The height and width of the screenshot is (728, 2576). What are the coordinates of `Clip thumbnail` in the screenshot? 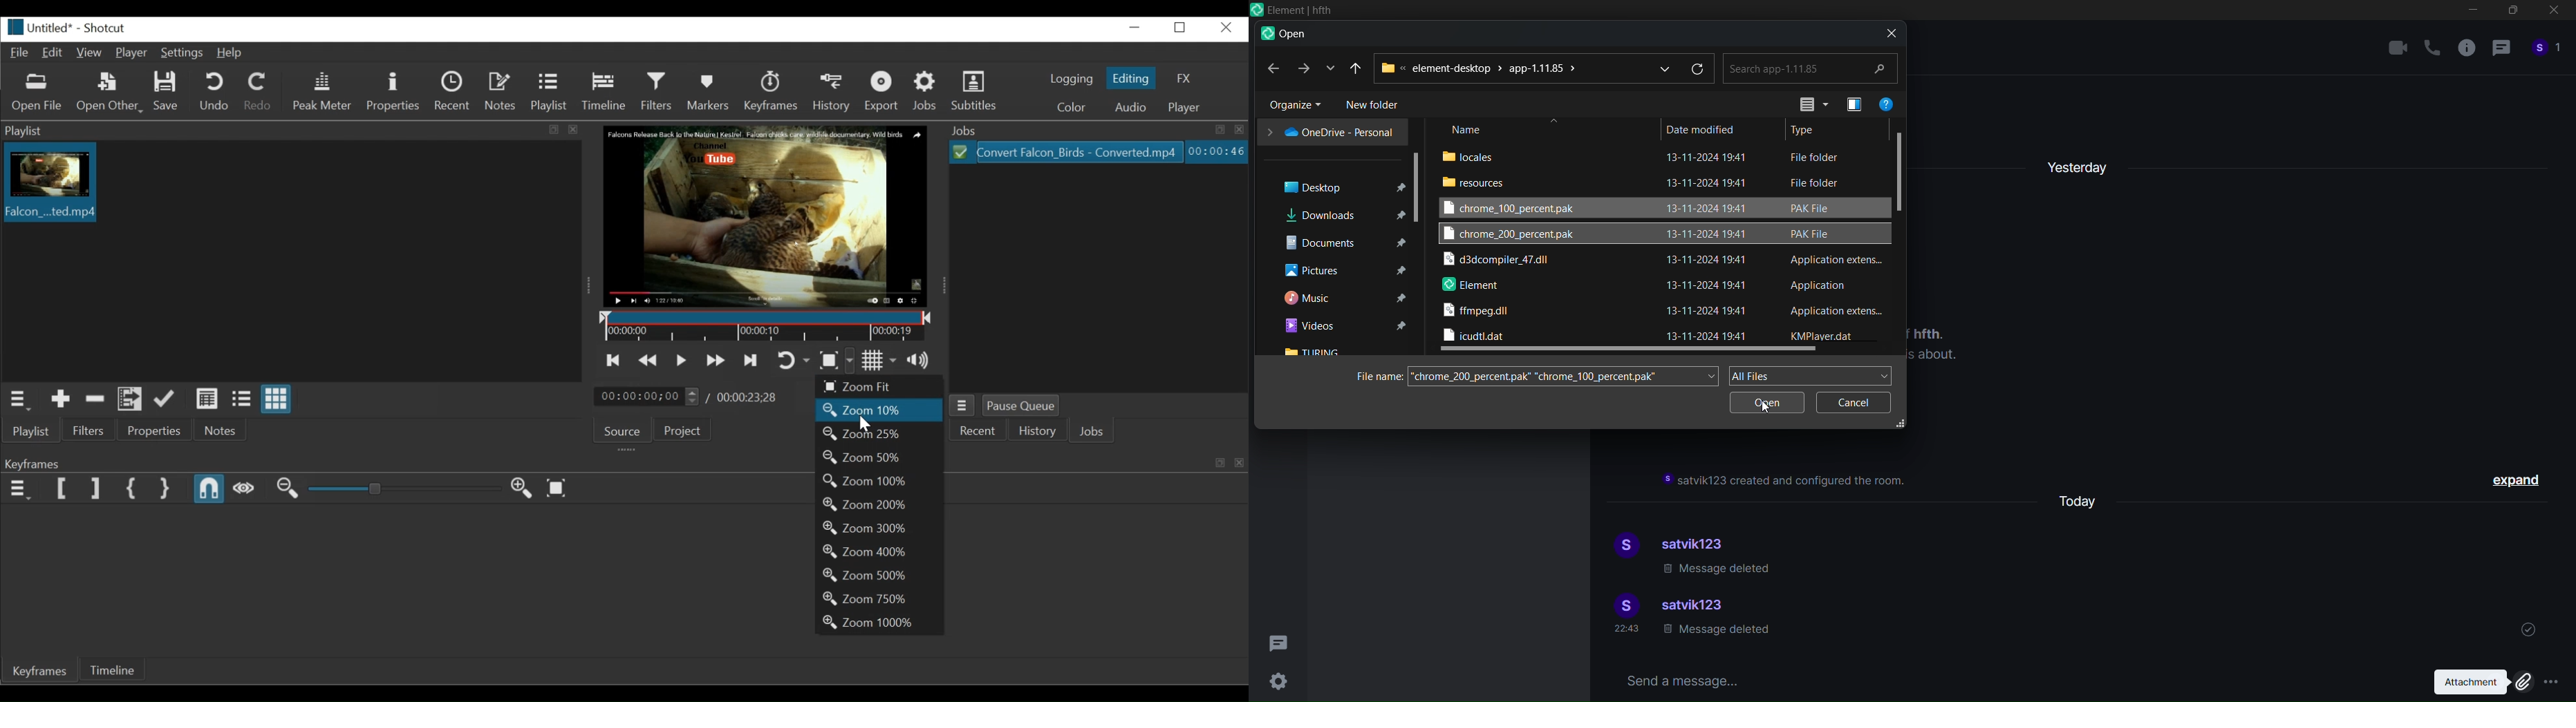 It's located at (291, 262).